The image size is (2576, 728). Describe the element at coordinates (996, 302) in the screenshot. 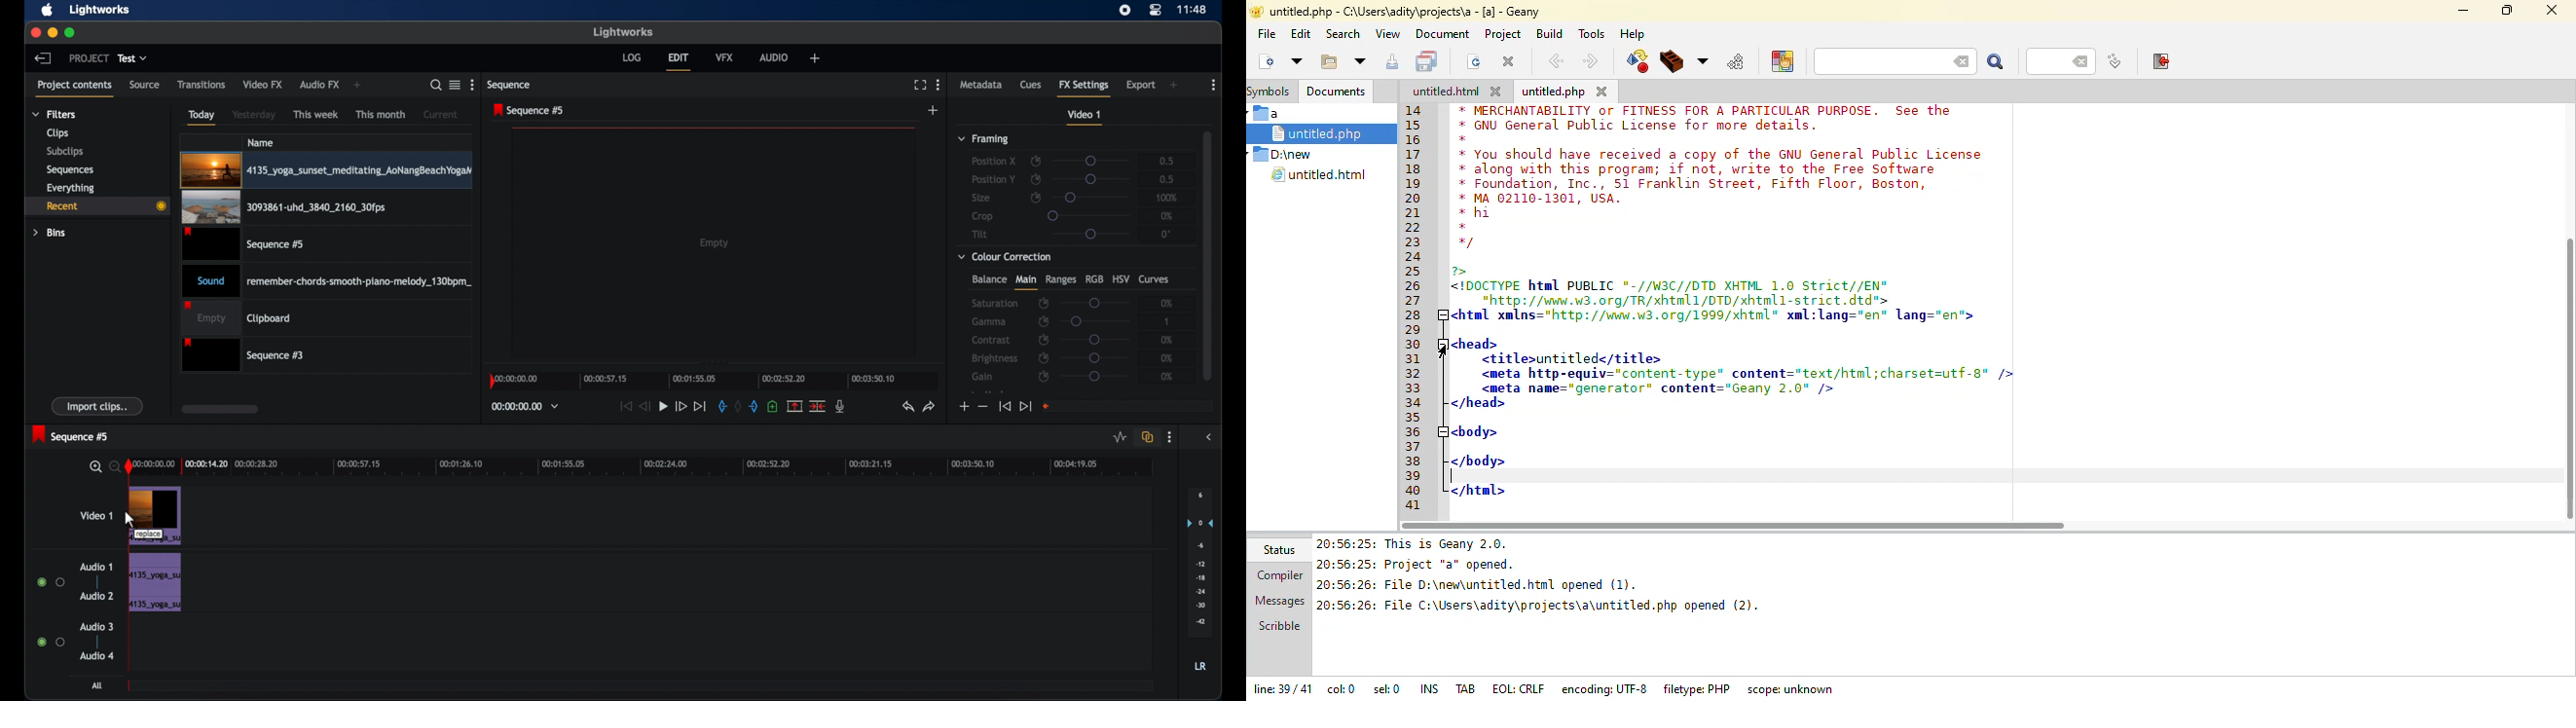

I see `saturation` at that location.